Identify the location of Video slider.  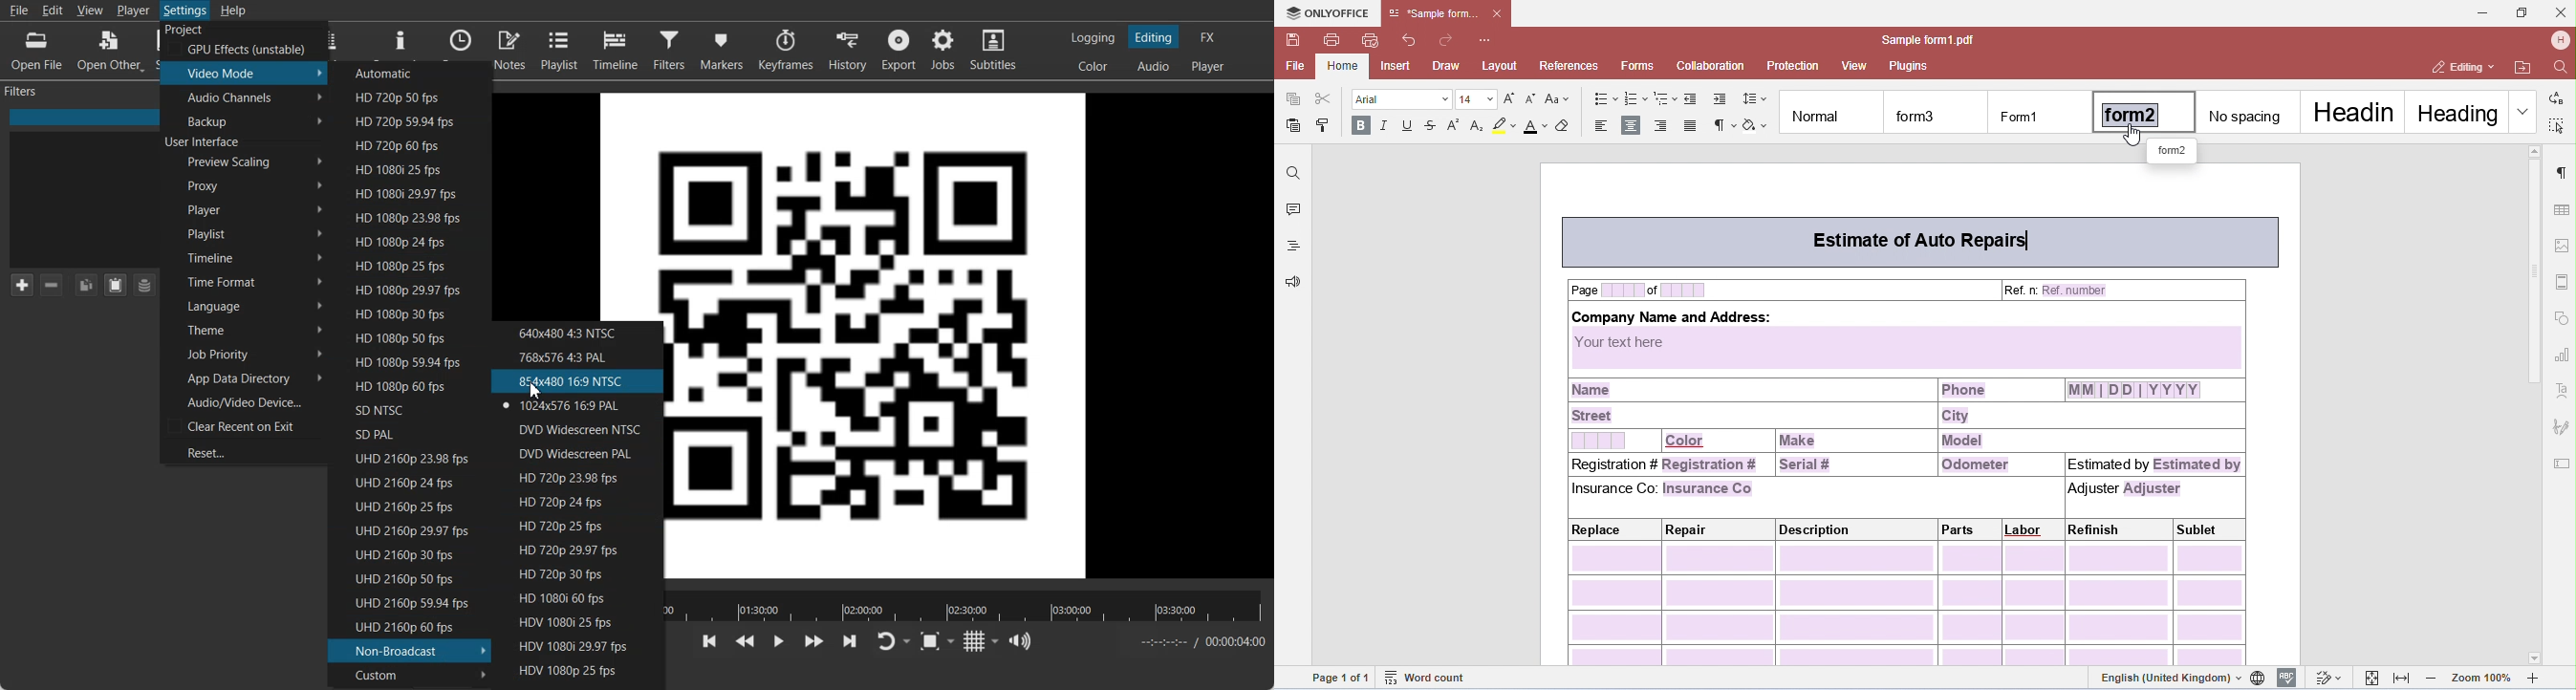
(966, 606).